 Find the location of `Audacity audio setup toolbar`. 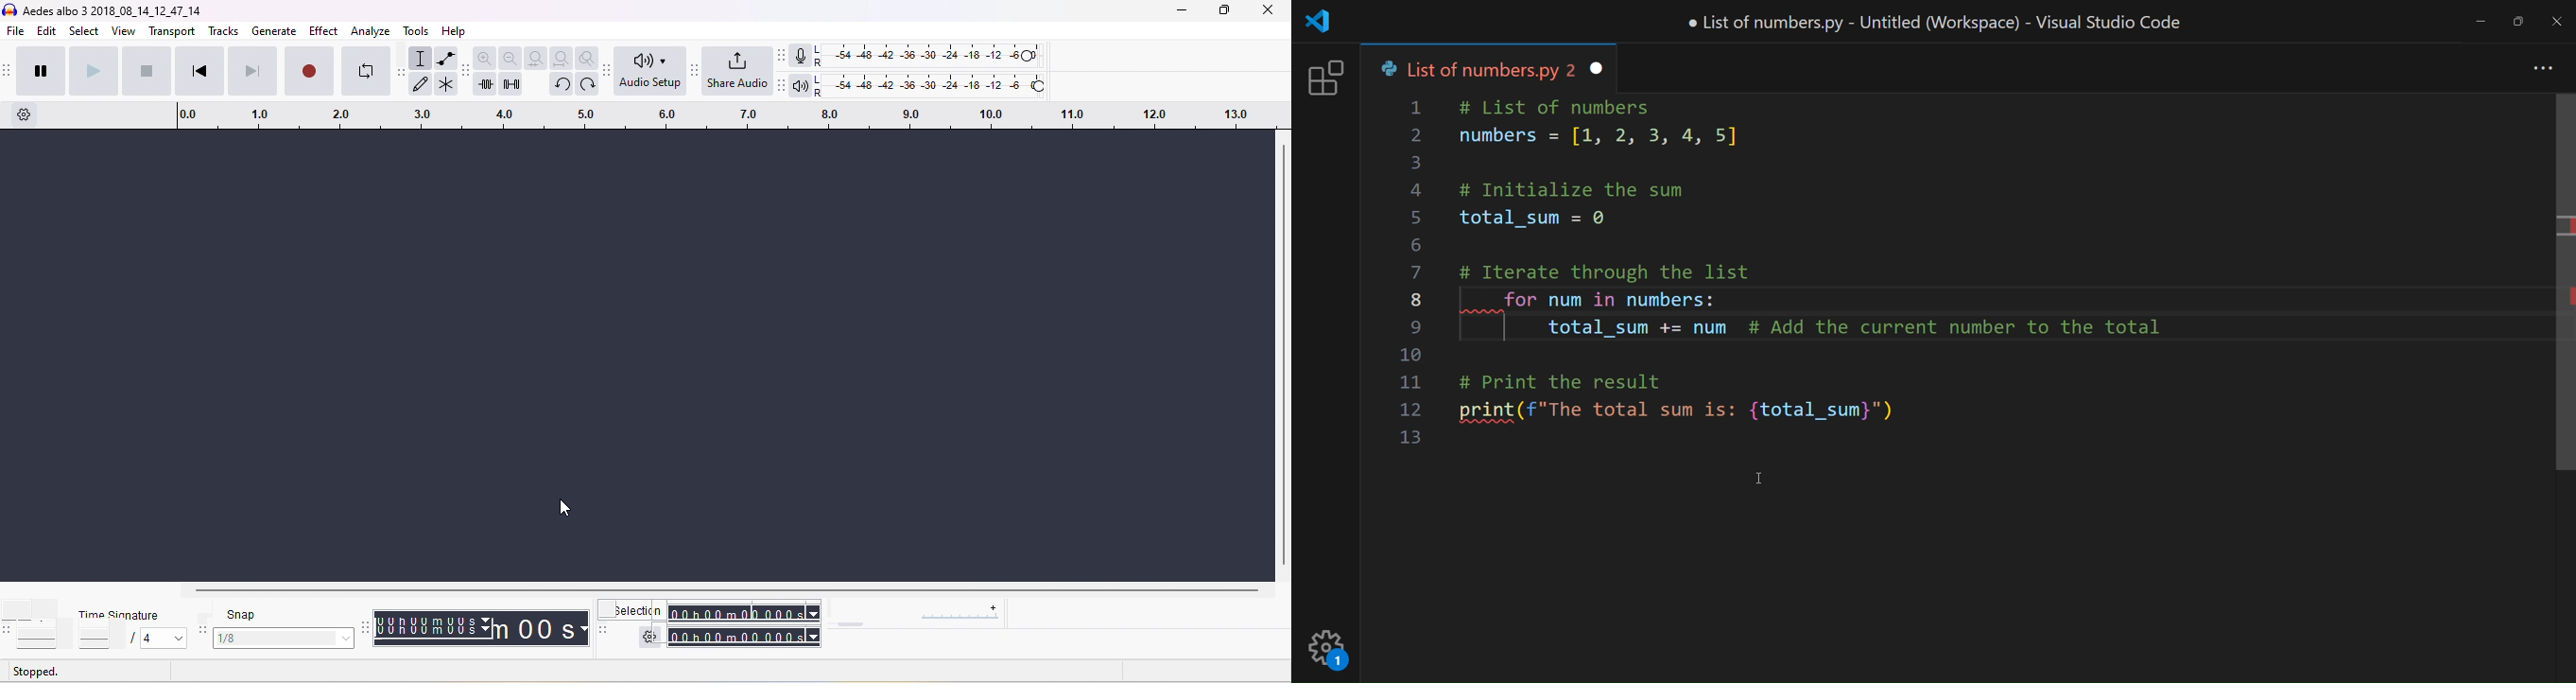

Audacity audio setup toolbar is located at coordinates (608, 71).